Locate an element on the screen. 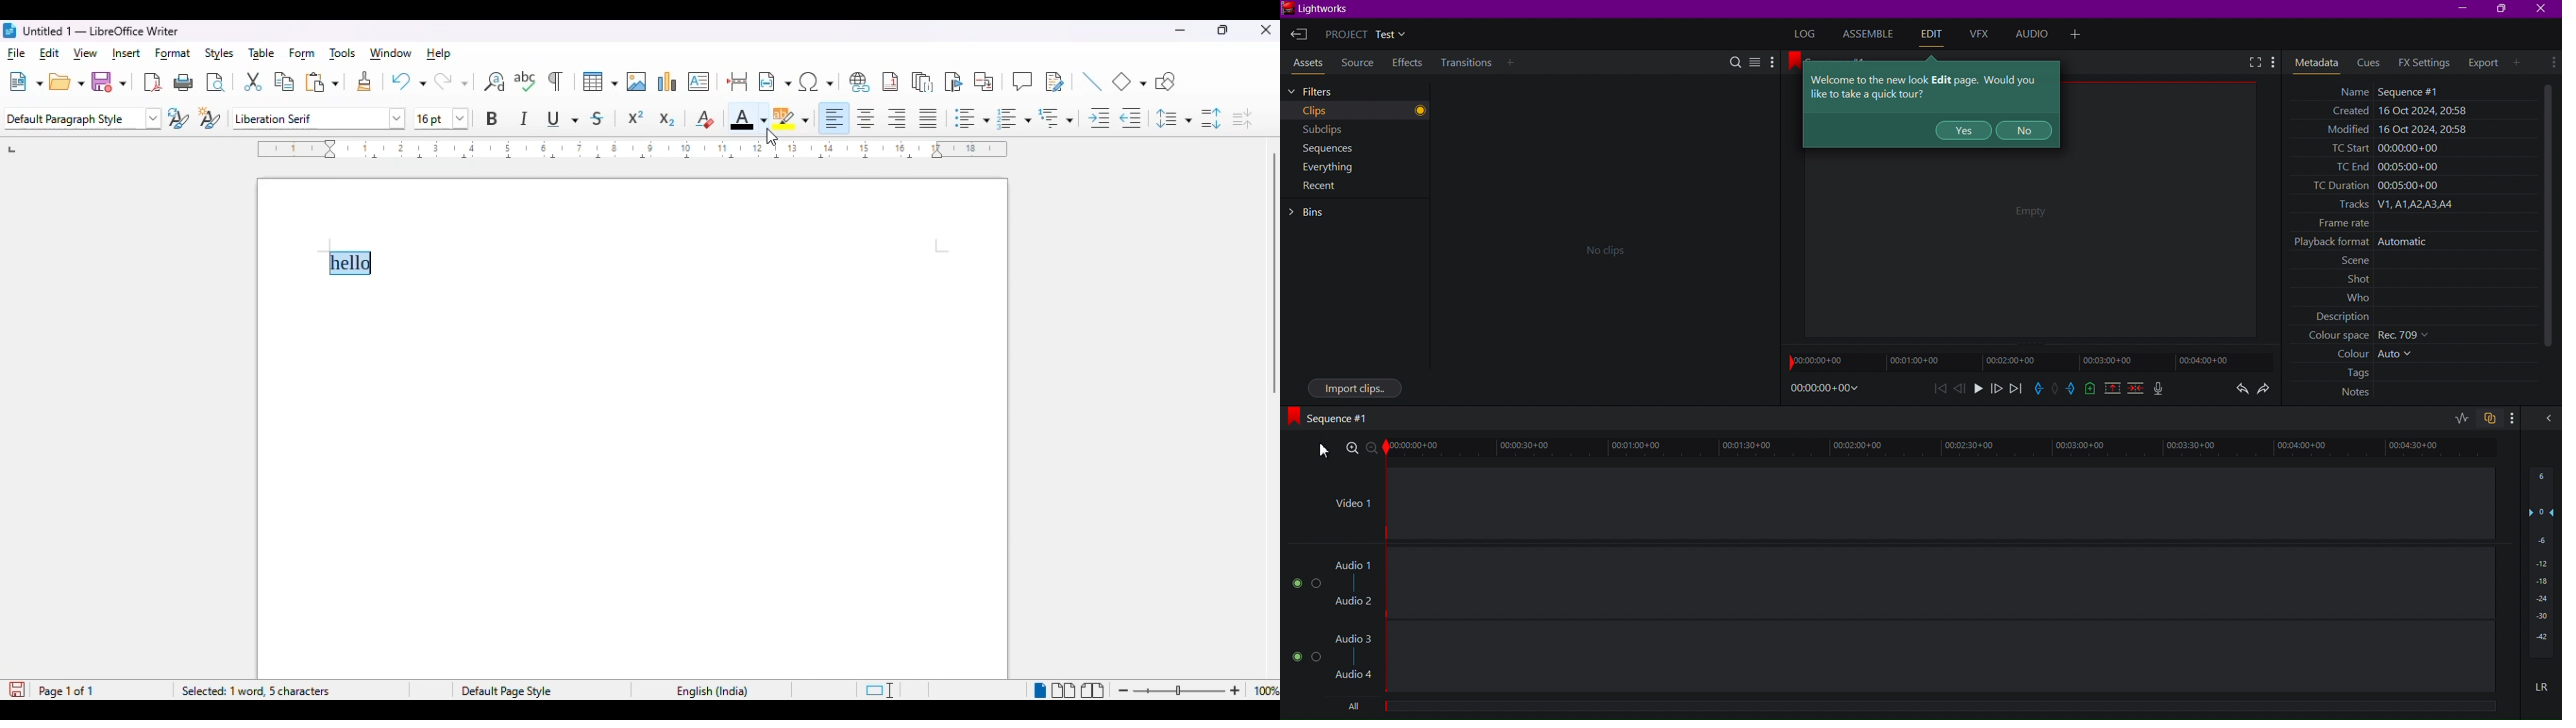 This screenshot has width=2576, height=728. LR is located at coordinates (2543, 687).